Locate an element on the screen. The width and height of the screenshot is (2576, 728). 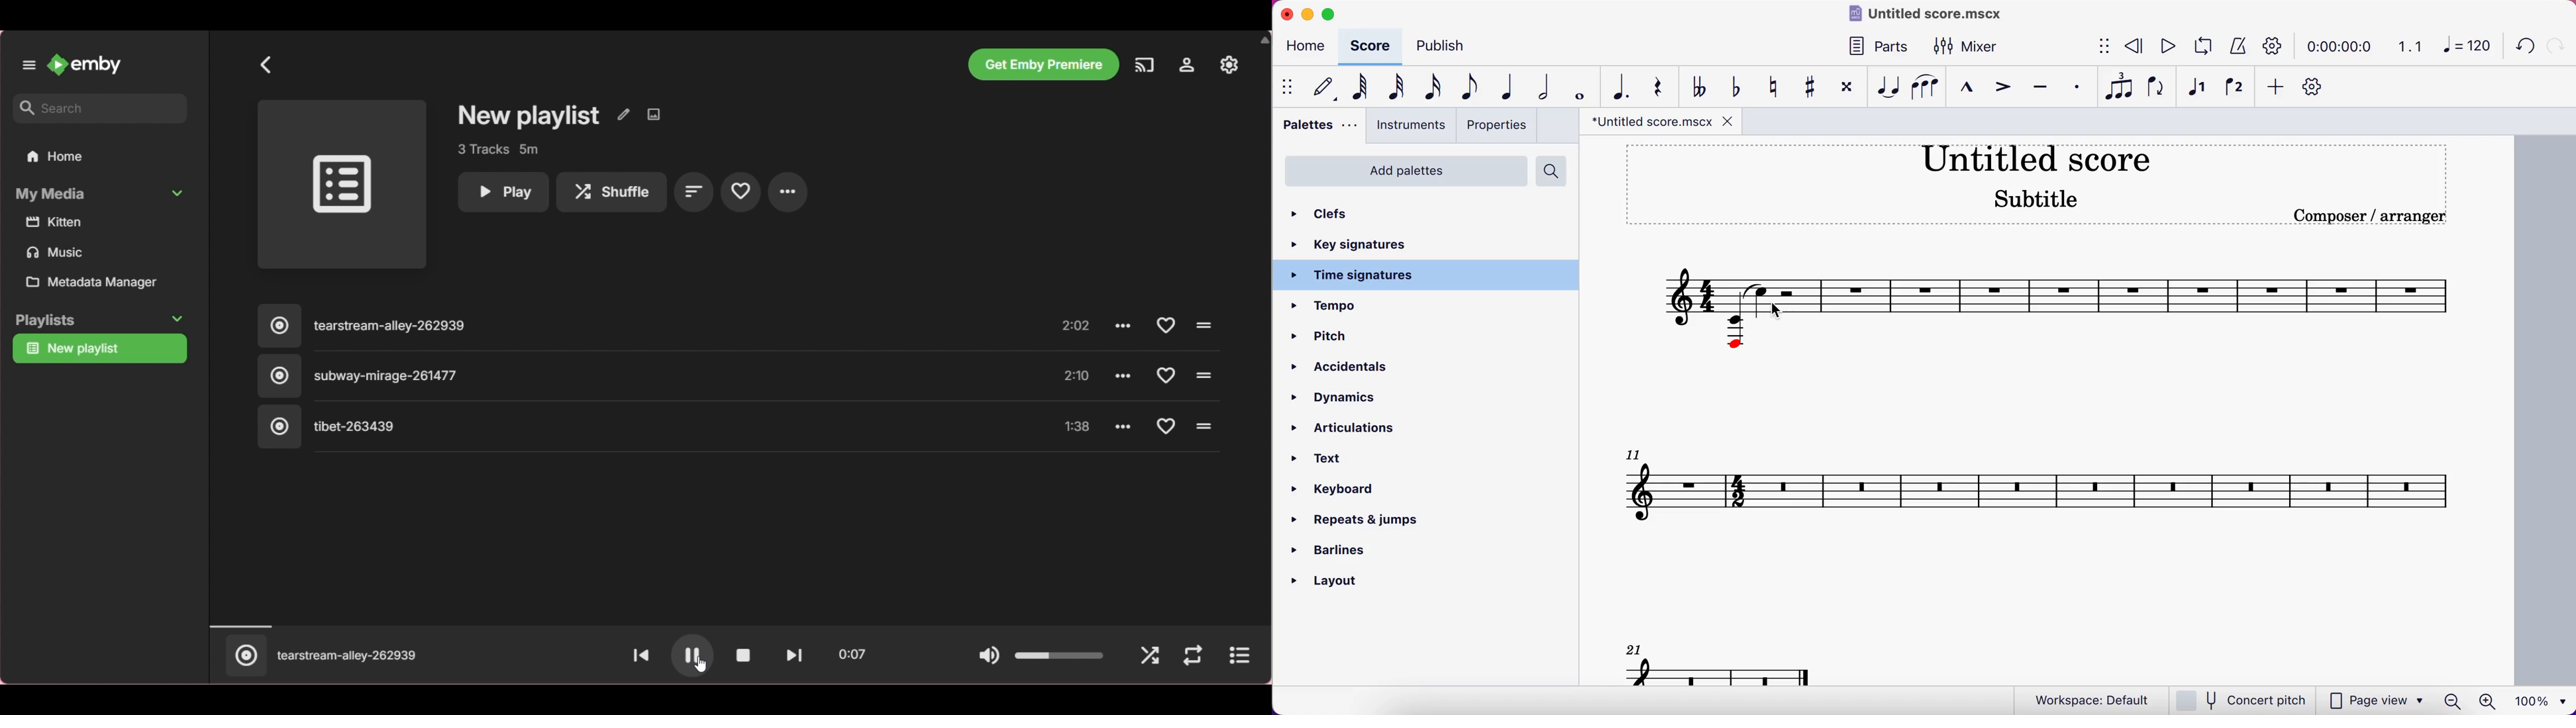
half note is located at coordinates (1547, 85).